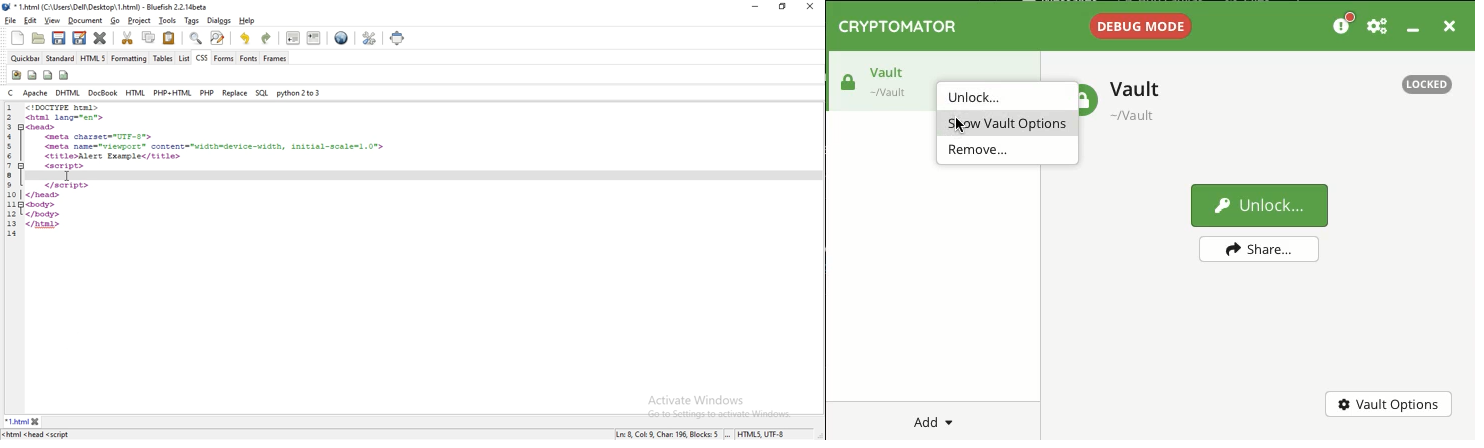 This screenshot has width=1484, height=448. What do you see at coordinates (51, 21) in the screenshot?
I see `view` at bounding box center [51, 21].